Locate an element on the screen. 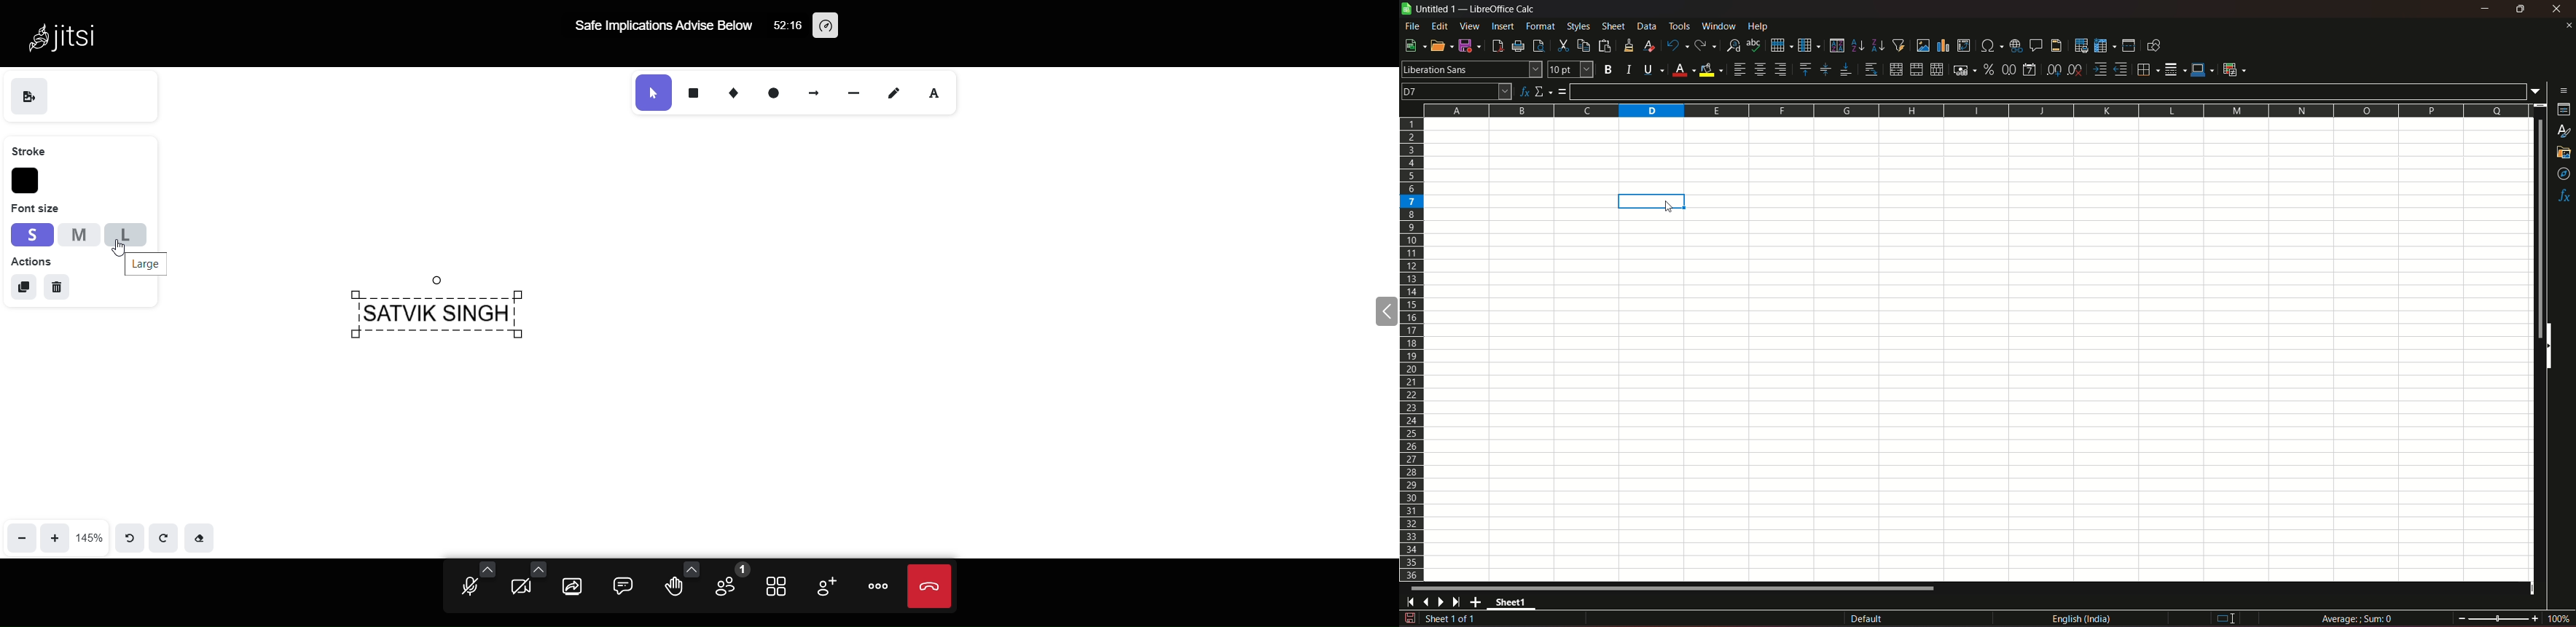 The width and height of the screenshot is (2576, 644). bold is located at coordinates (1608, 70).